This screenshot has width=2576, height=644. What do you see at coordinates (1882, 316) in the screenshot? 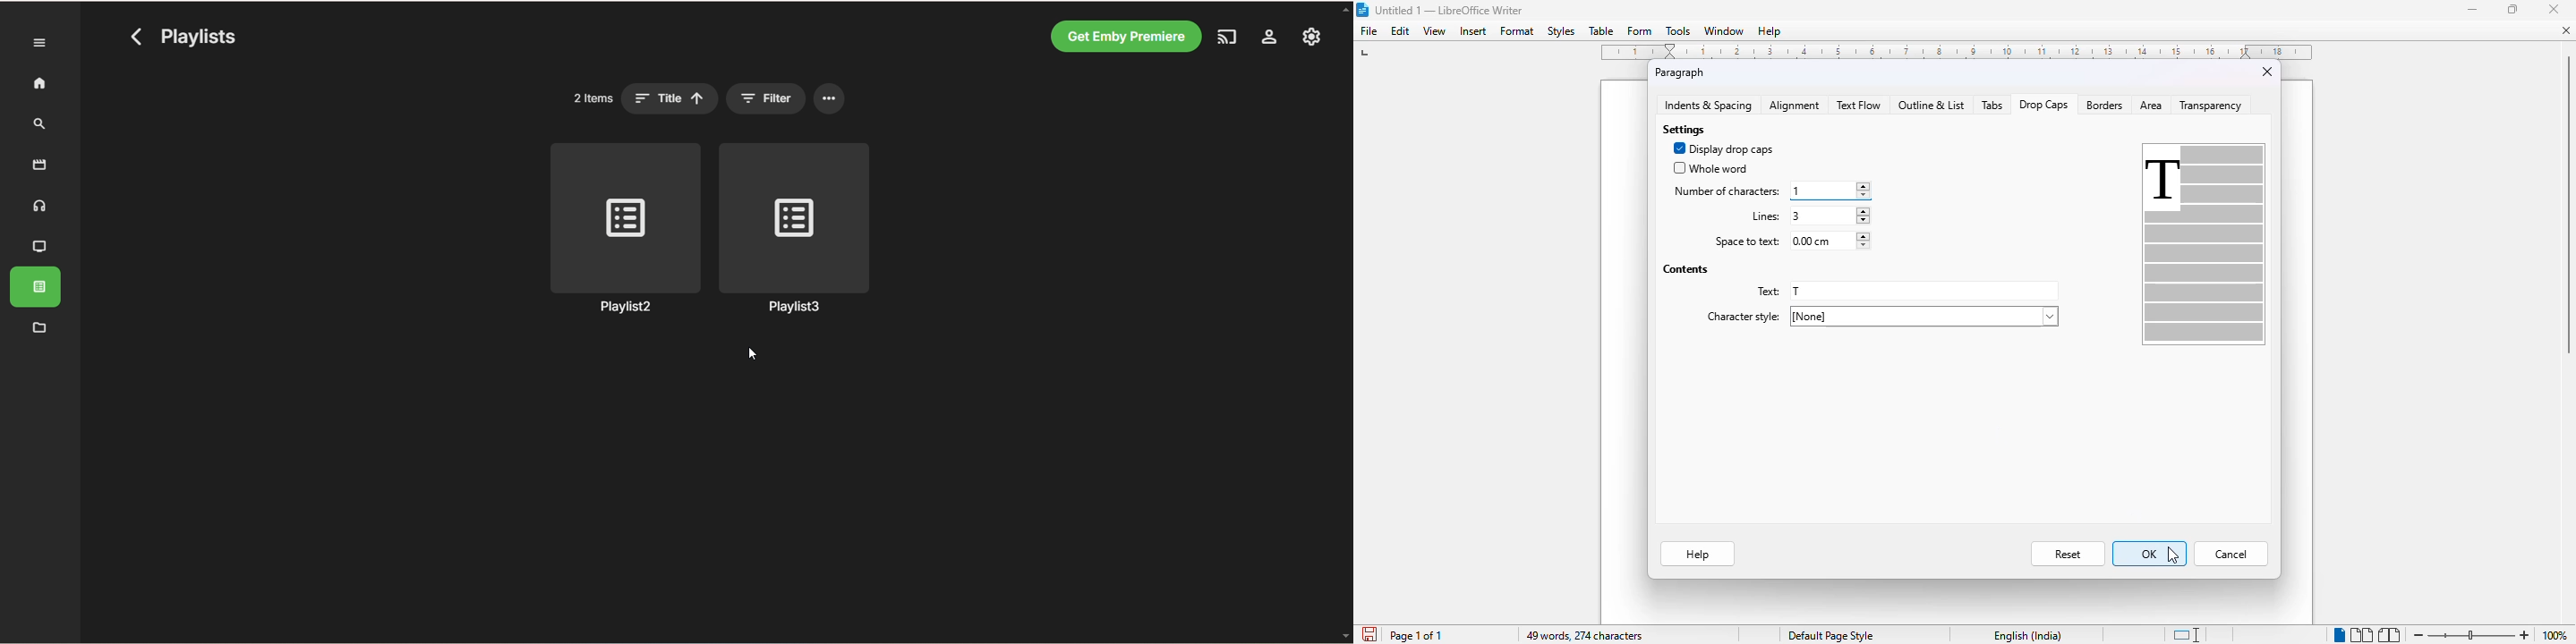
I see `character style: [None]` at bounding box center [1882, 316].